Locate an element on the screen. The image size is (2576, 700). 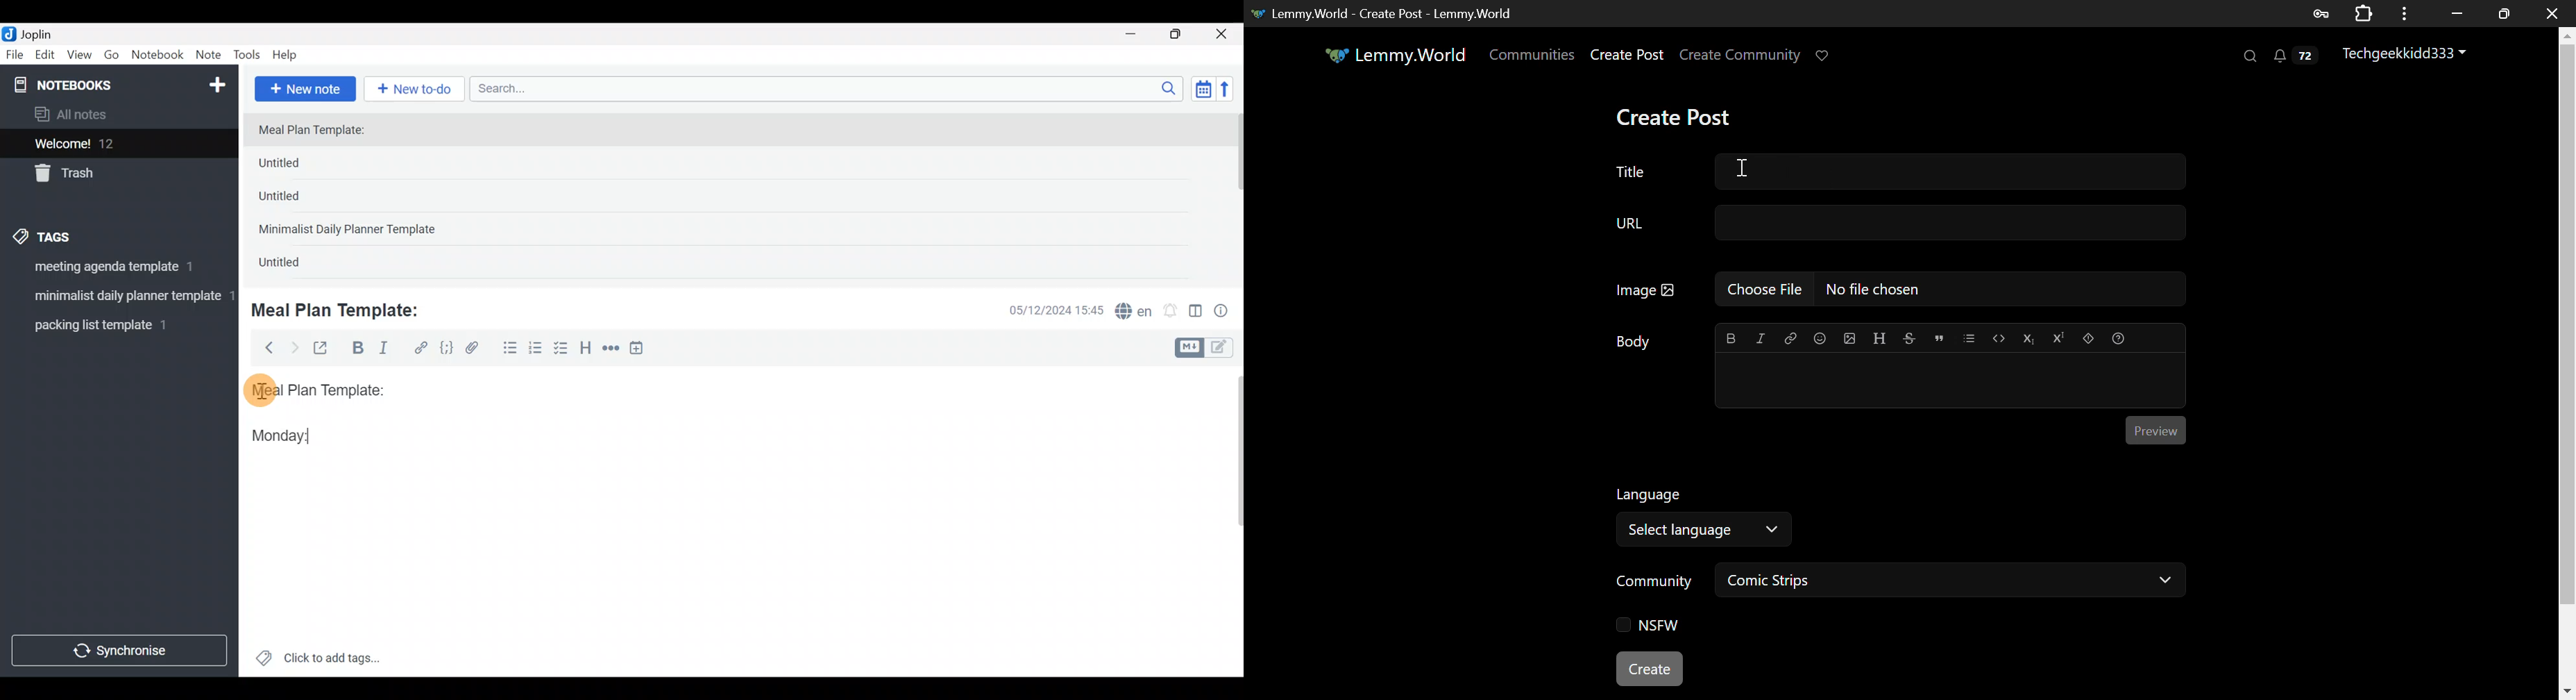
Donate is located at coordinates (1827, 54).